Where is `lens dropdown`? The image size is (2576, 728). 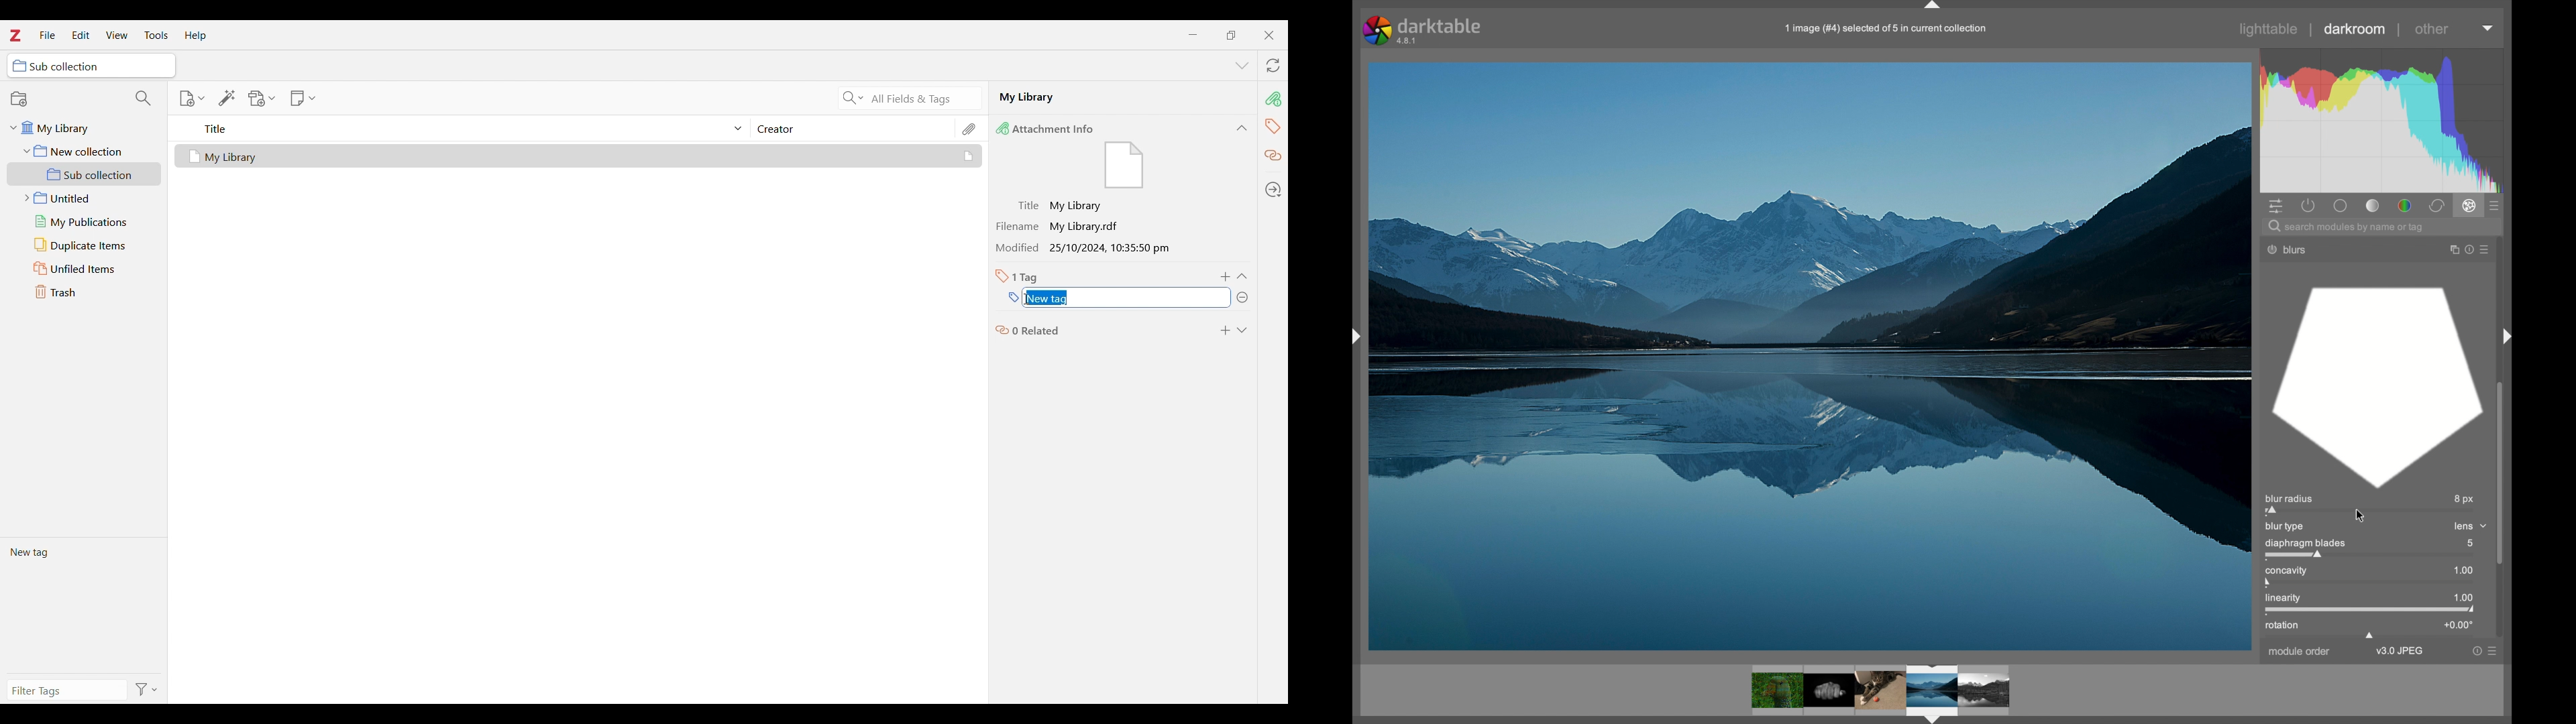 lens dropdown is located at coordinates (2470, 526).